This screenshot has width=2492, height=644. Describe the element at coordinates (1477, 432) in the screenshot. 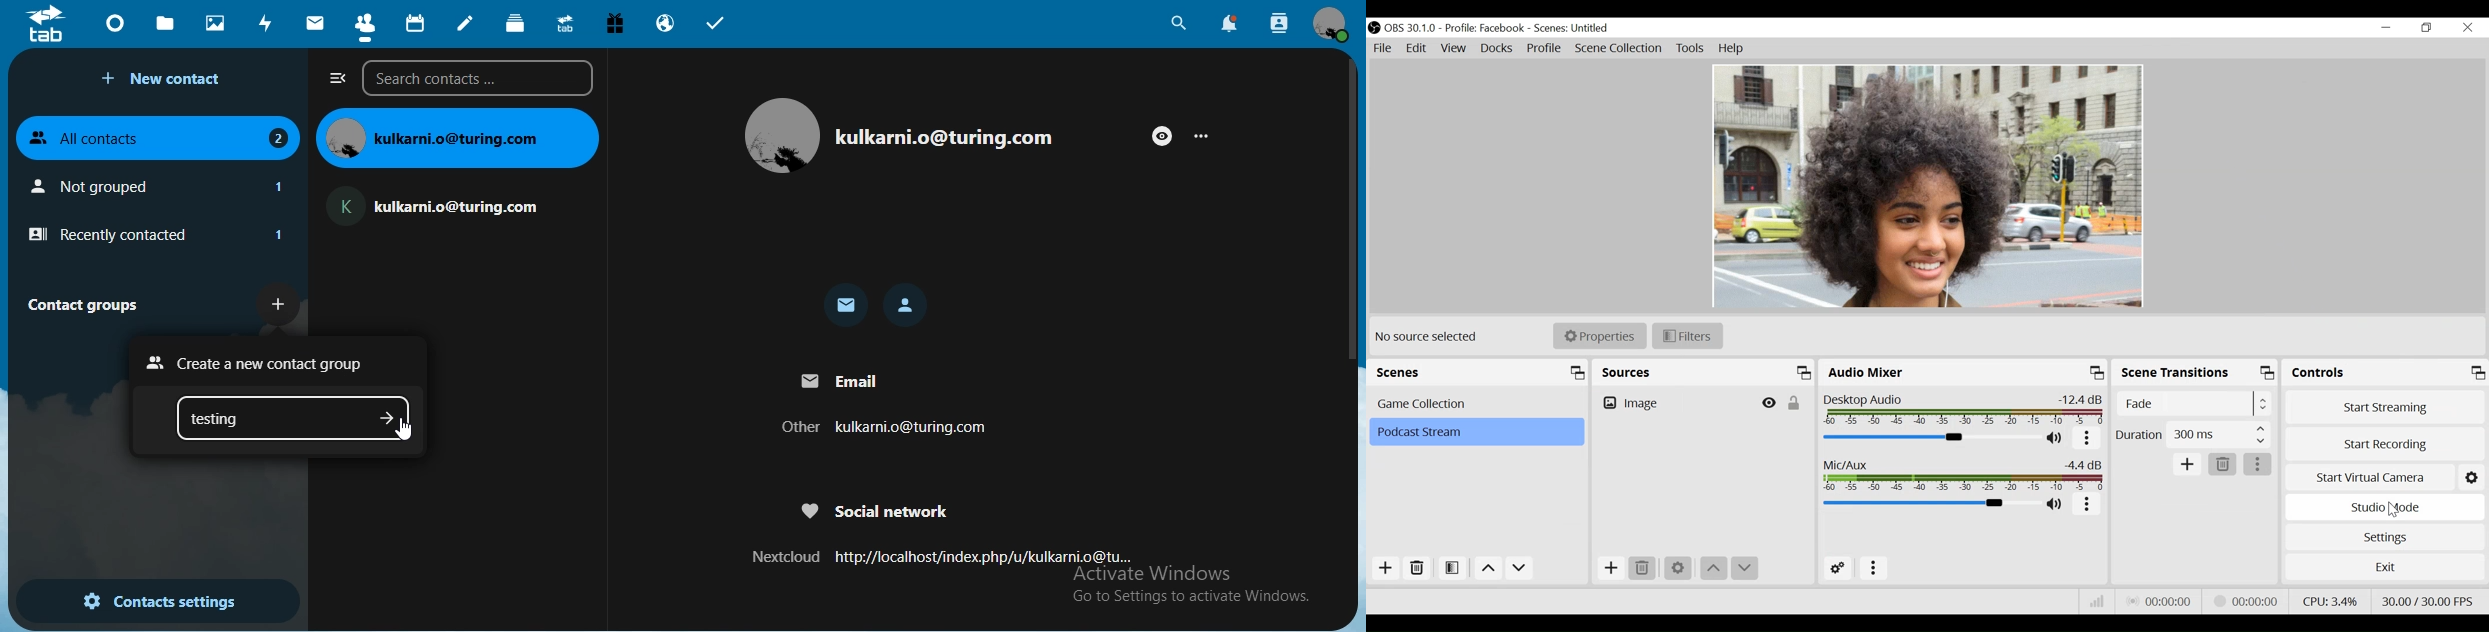

I see `Scene` at that location.